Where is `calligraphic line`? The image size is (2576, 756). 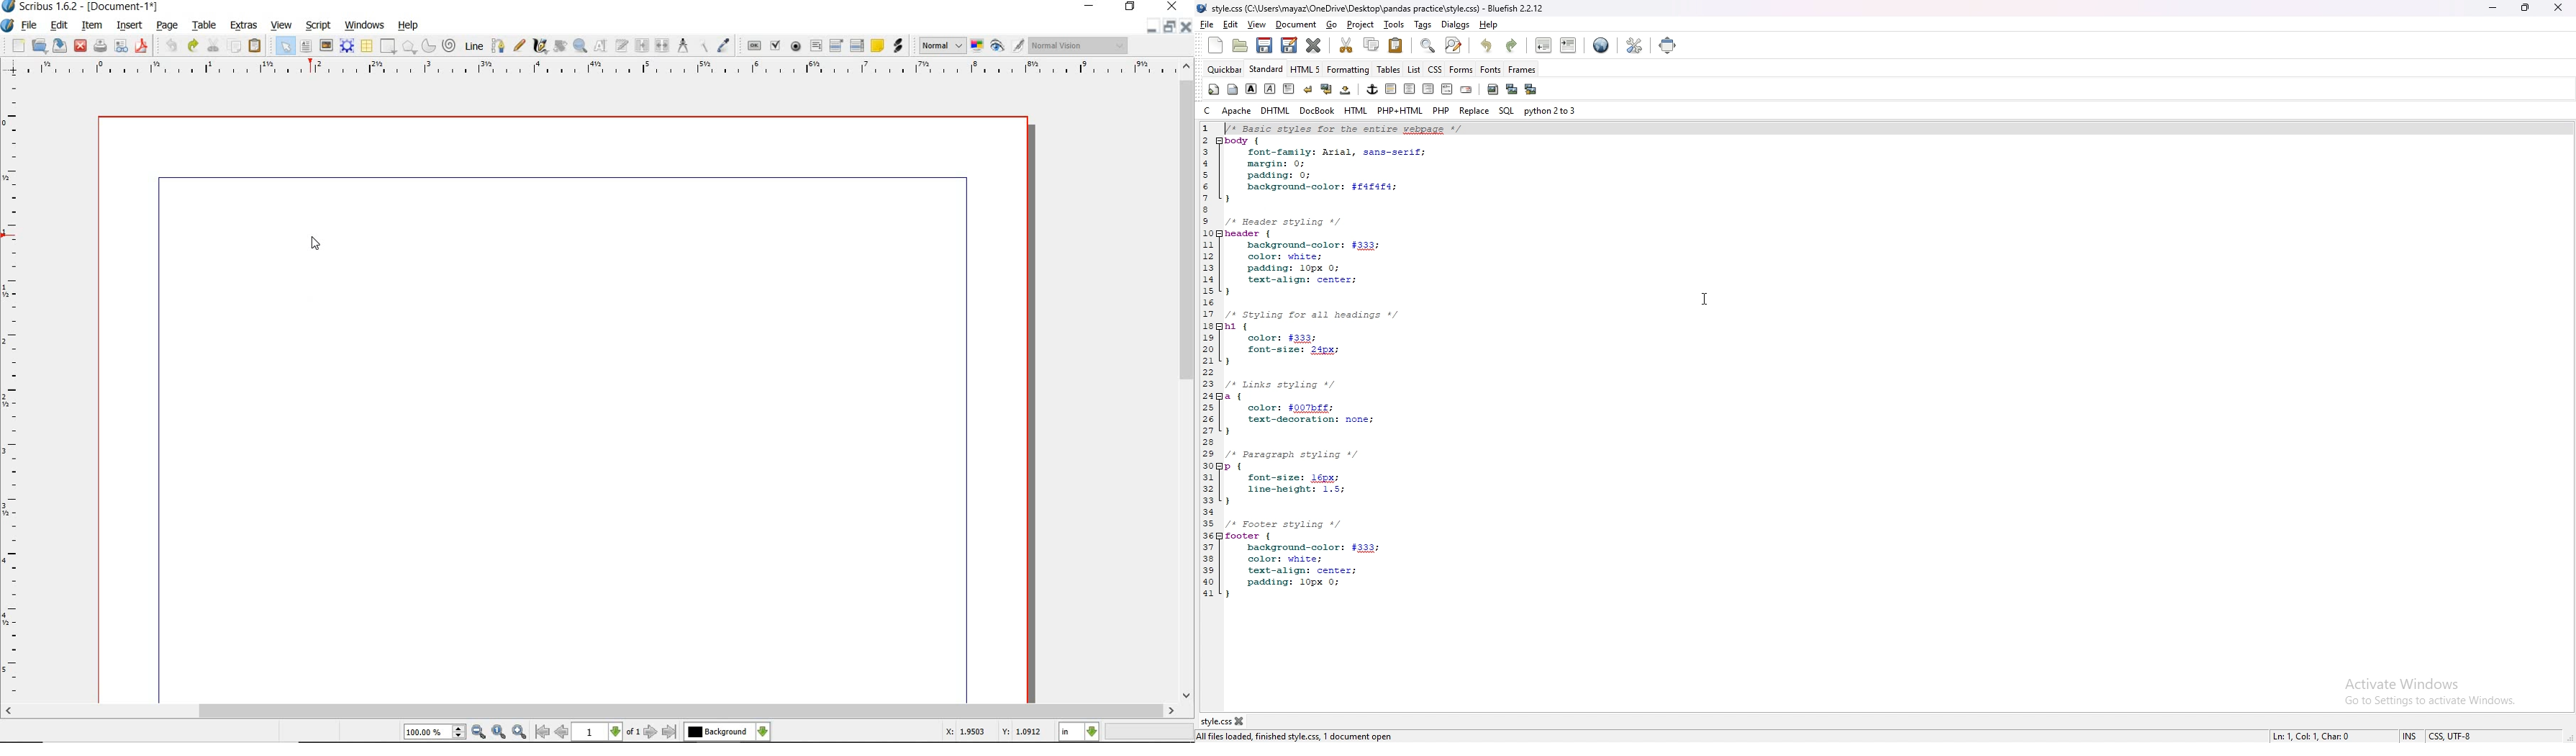 calligraphic line is located at coordinates (541, 46).